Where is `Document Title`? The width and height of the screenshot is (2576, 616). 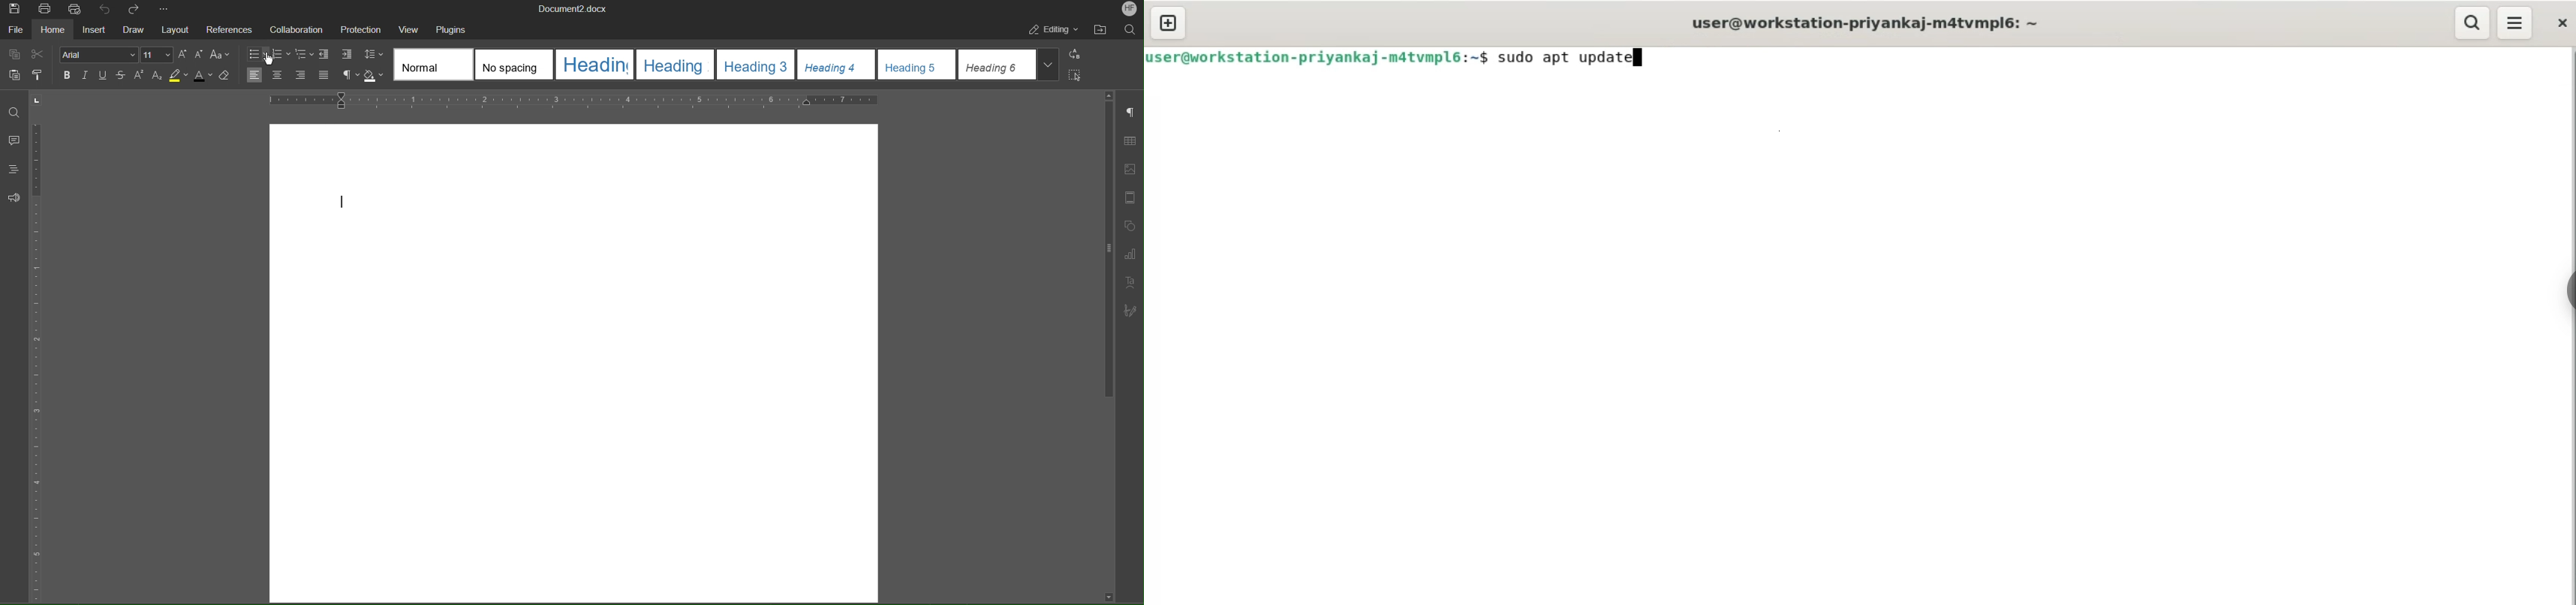 Document Title is located at coordinates (575, 8).